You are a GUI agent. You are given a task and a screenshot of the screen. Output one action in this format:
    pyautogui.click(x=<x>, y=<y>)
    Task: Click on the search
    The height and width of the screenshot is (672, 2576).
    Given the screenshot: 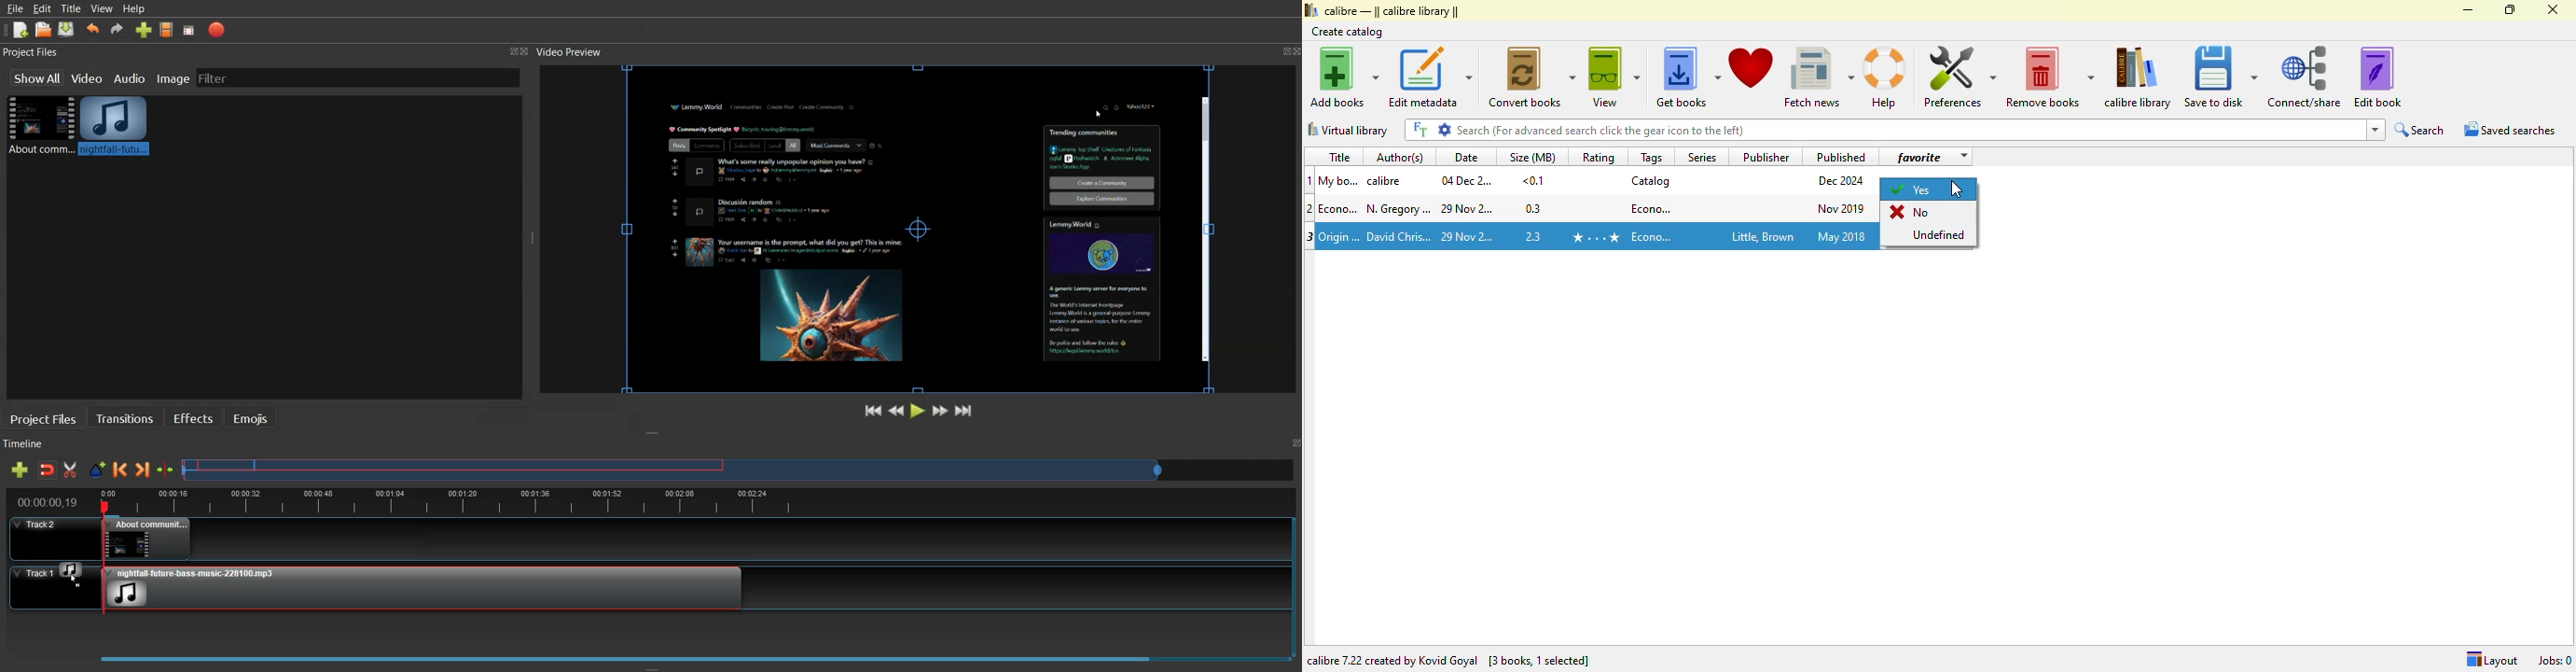 What is the action you would take?
    pyautogui.click(x=1908, y=130)
    